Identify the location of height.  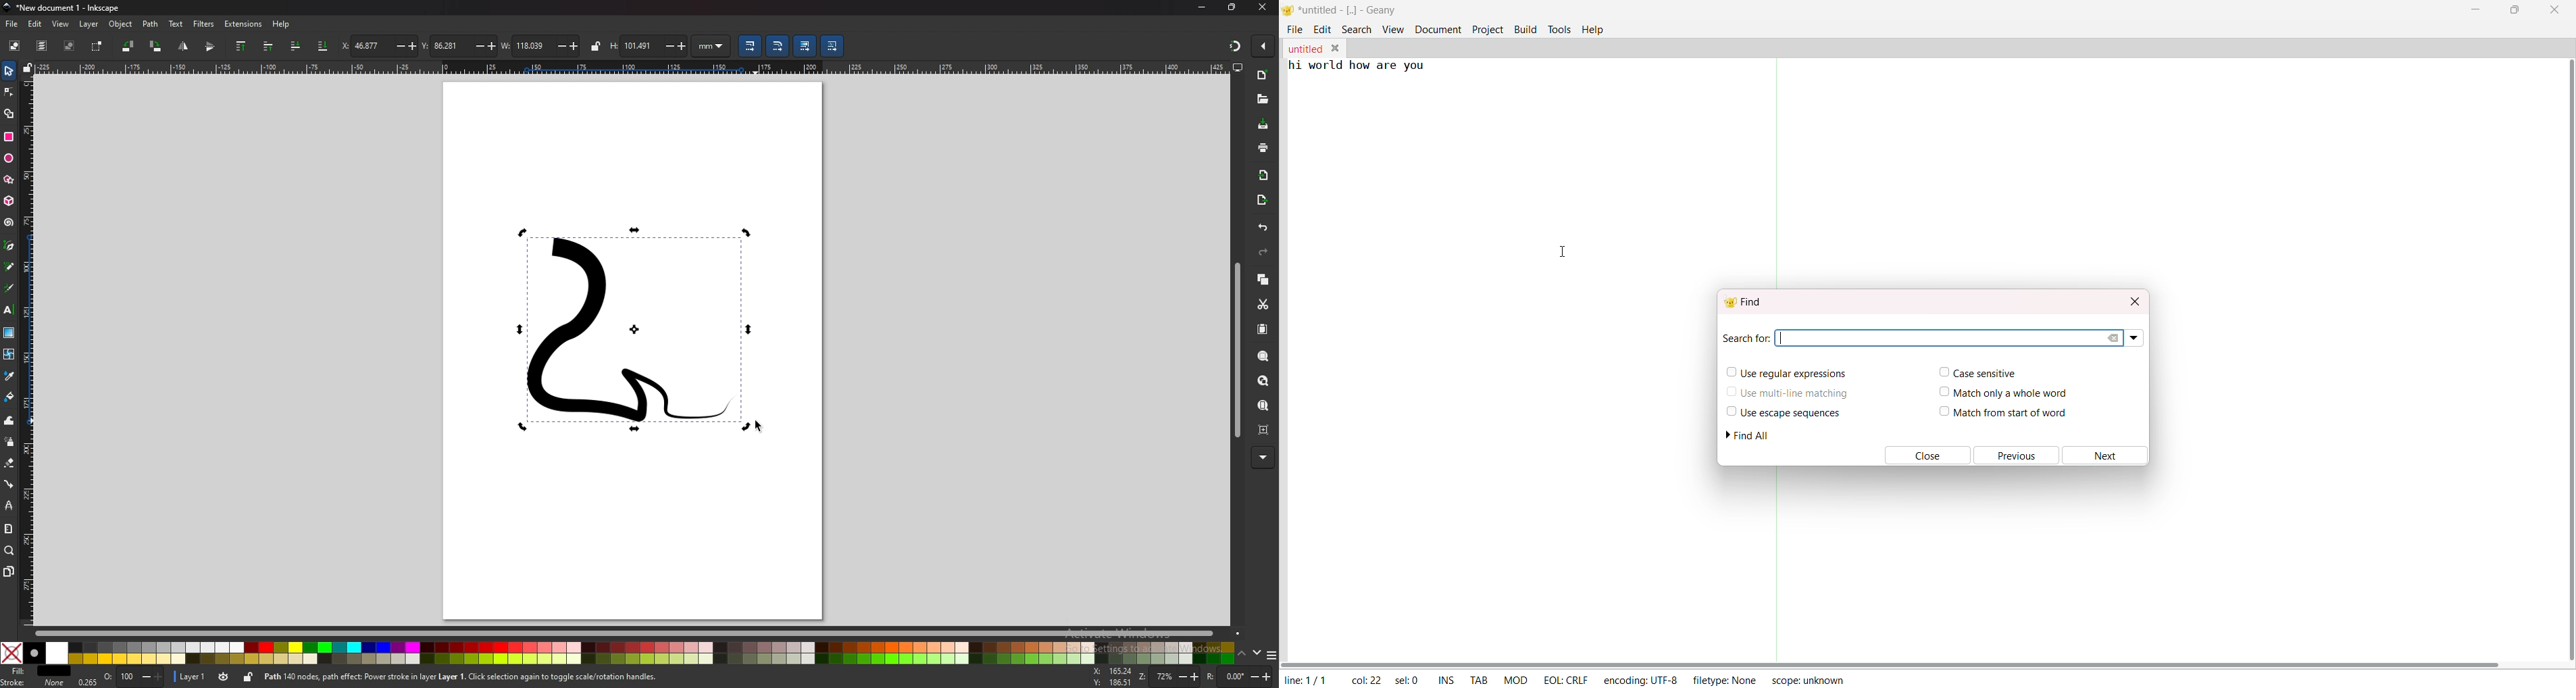
(649, 45).